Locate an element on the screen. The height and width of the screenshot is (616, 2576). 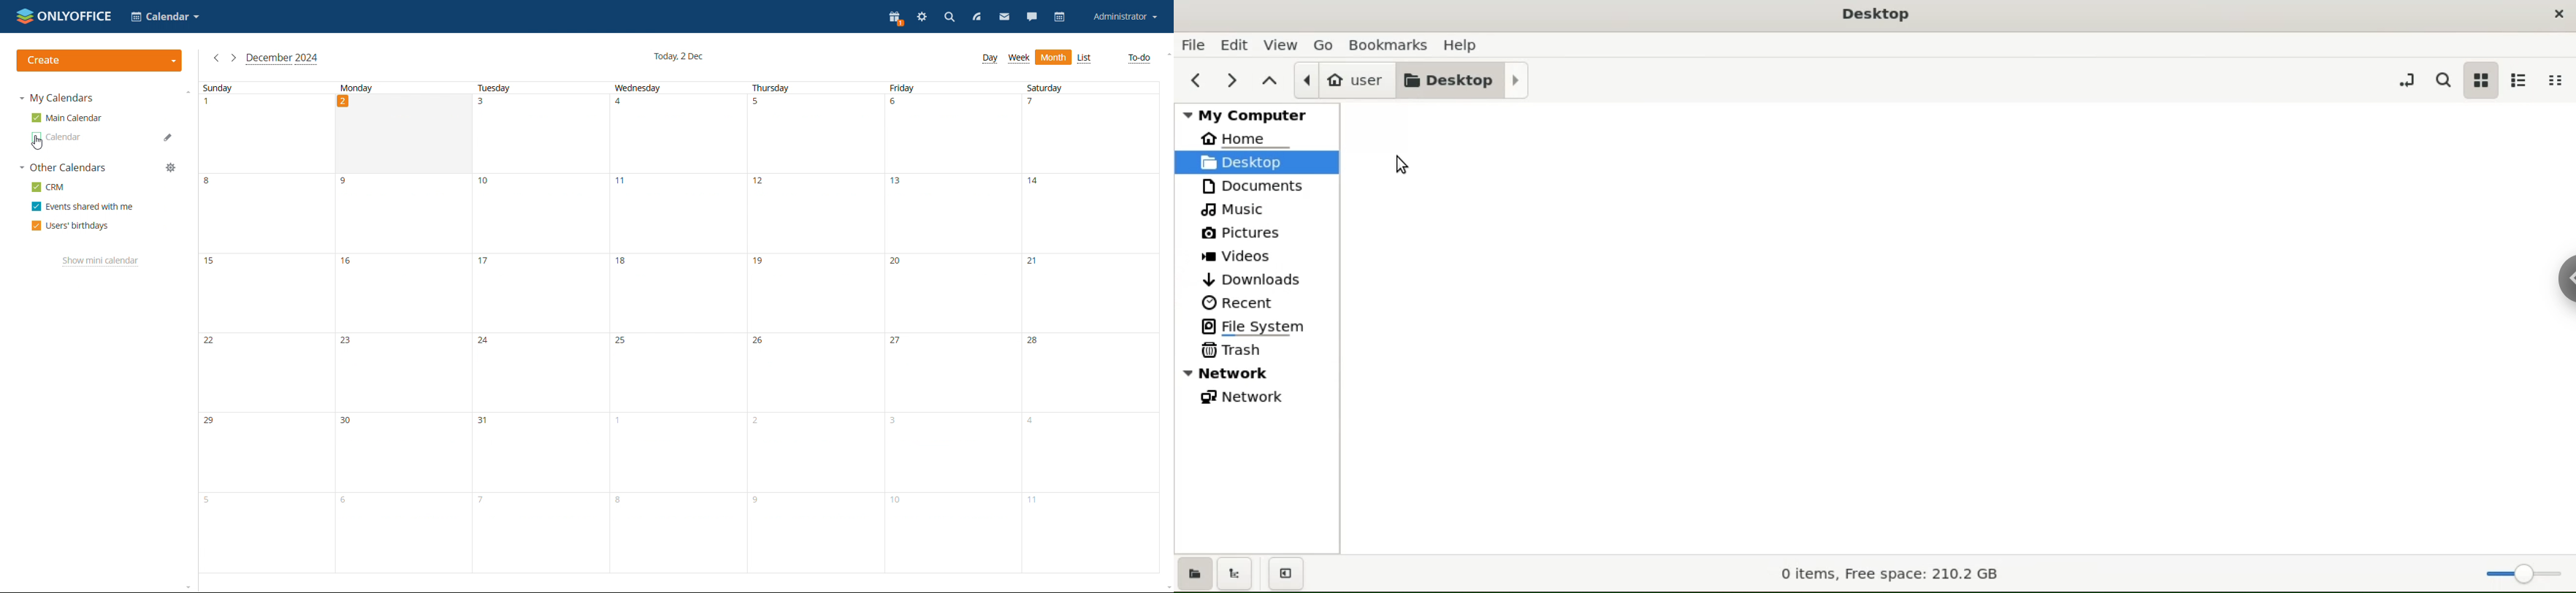
show mini calendar is located at coordinates (100, 262).